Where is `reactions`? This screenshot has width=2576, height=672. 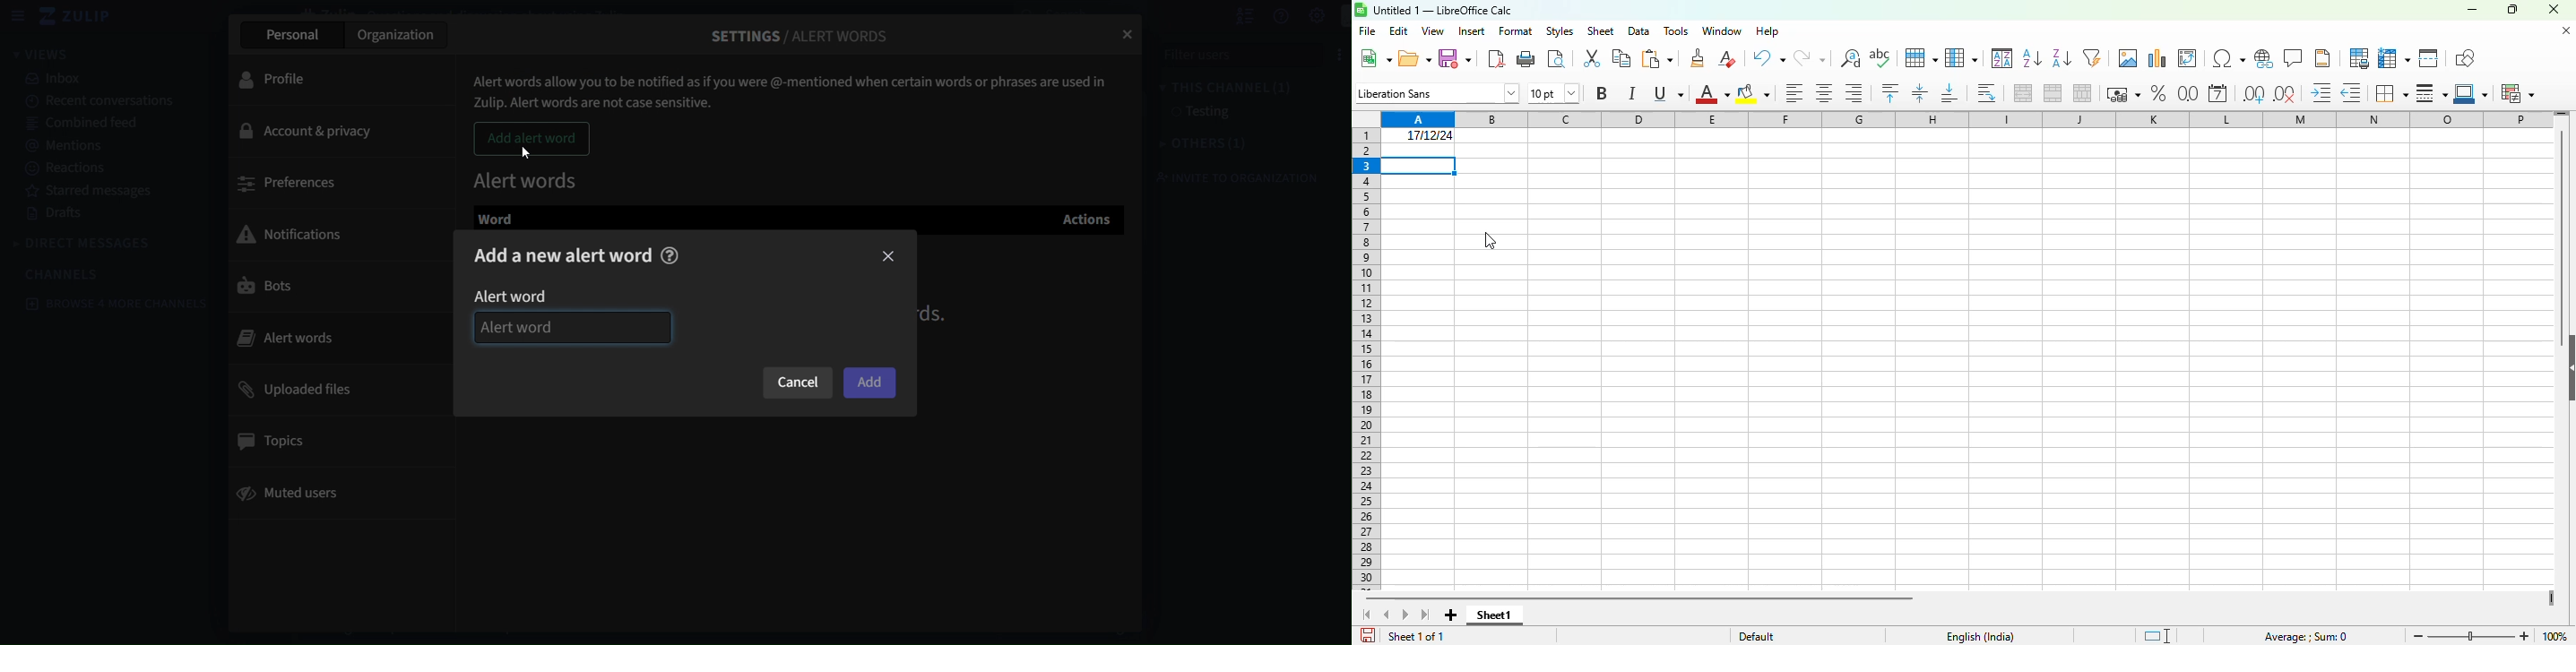
reactions is located at coordinates (67, 168).